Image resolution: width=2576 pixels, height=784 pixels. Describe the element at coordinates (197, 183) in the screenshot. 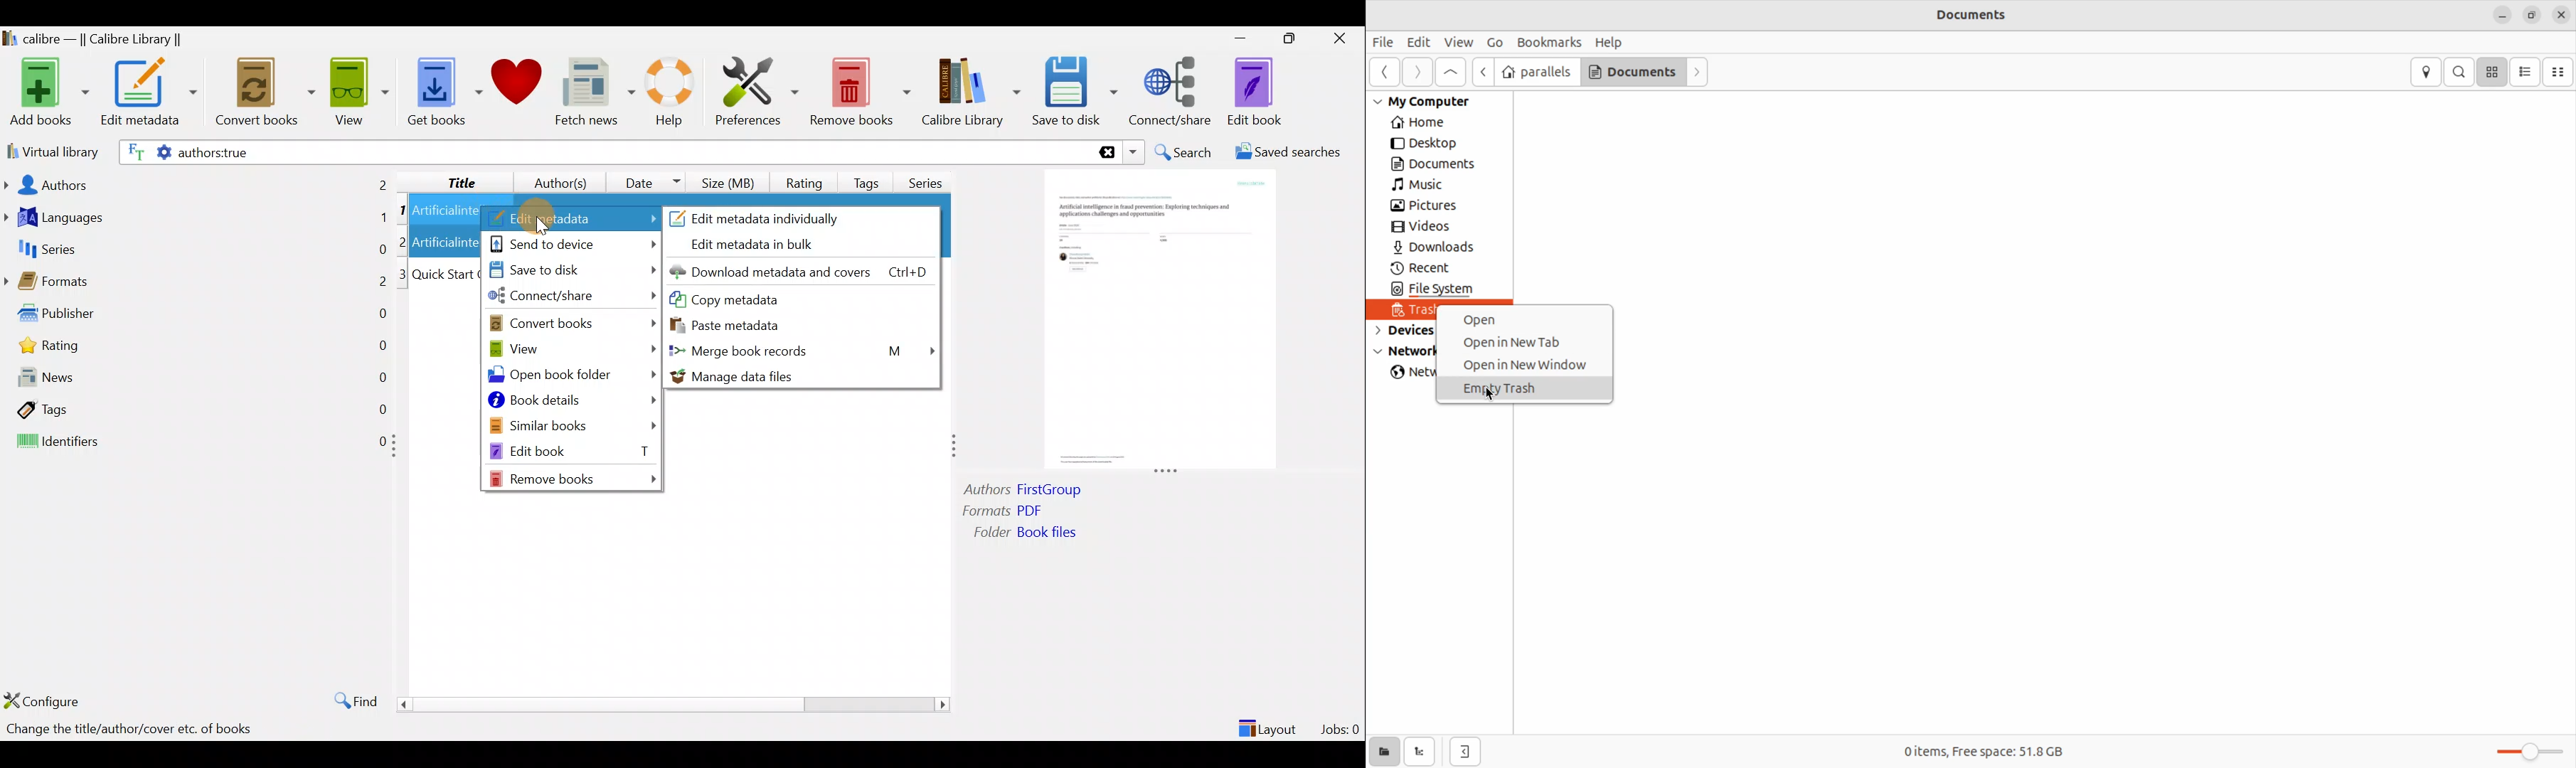

I see `Authors` at that location.